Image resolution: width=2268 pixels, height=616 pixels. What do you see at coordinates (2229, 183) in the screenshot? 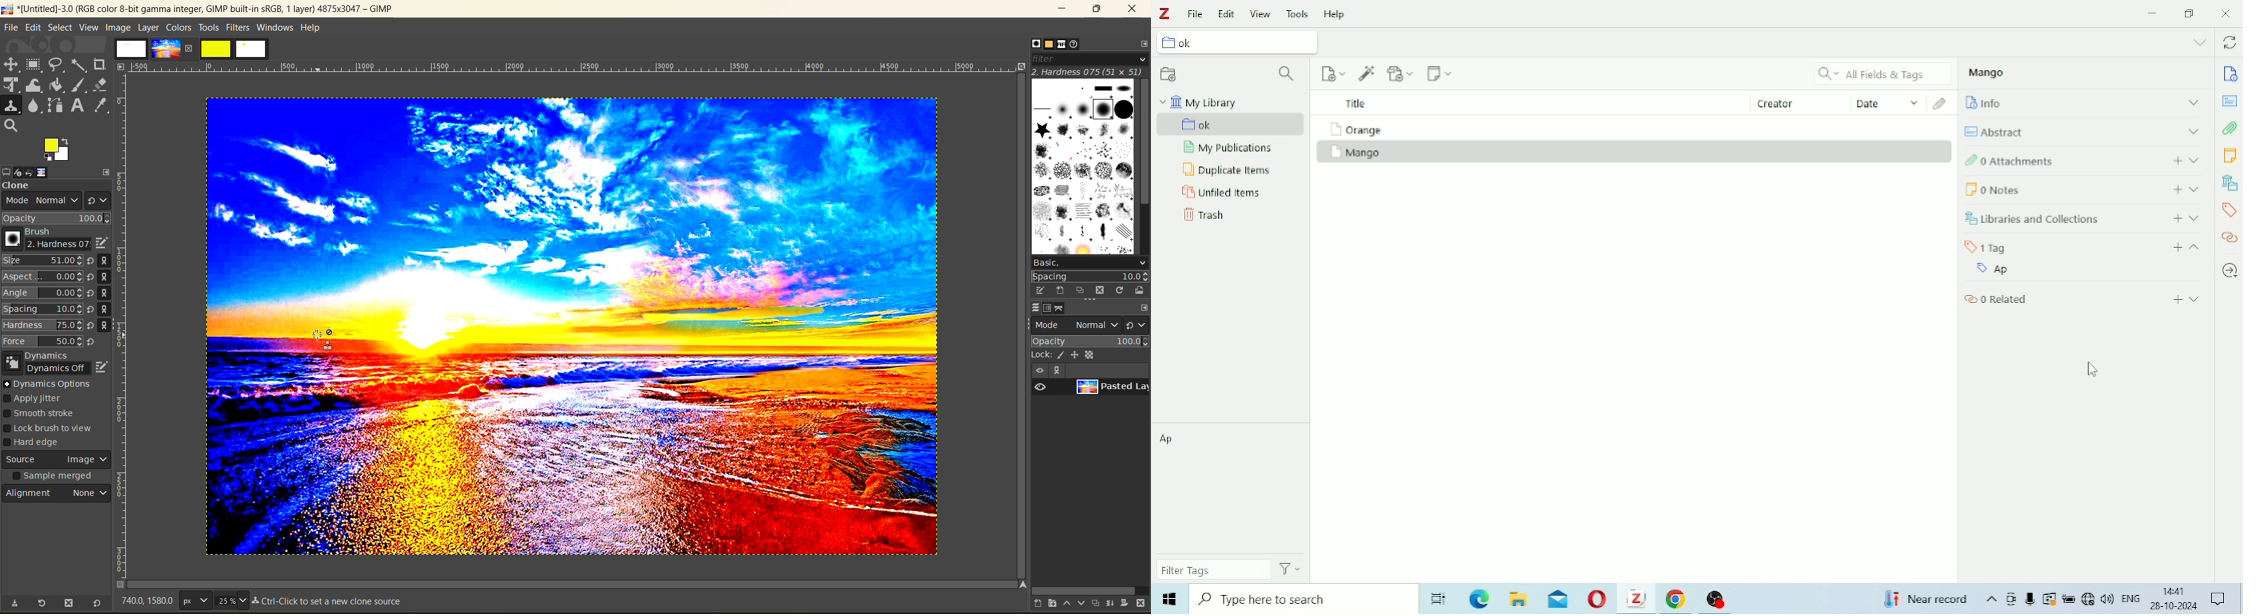
I see `Libraries and Collections` at bounding box center [2229, 183].